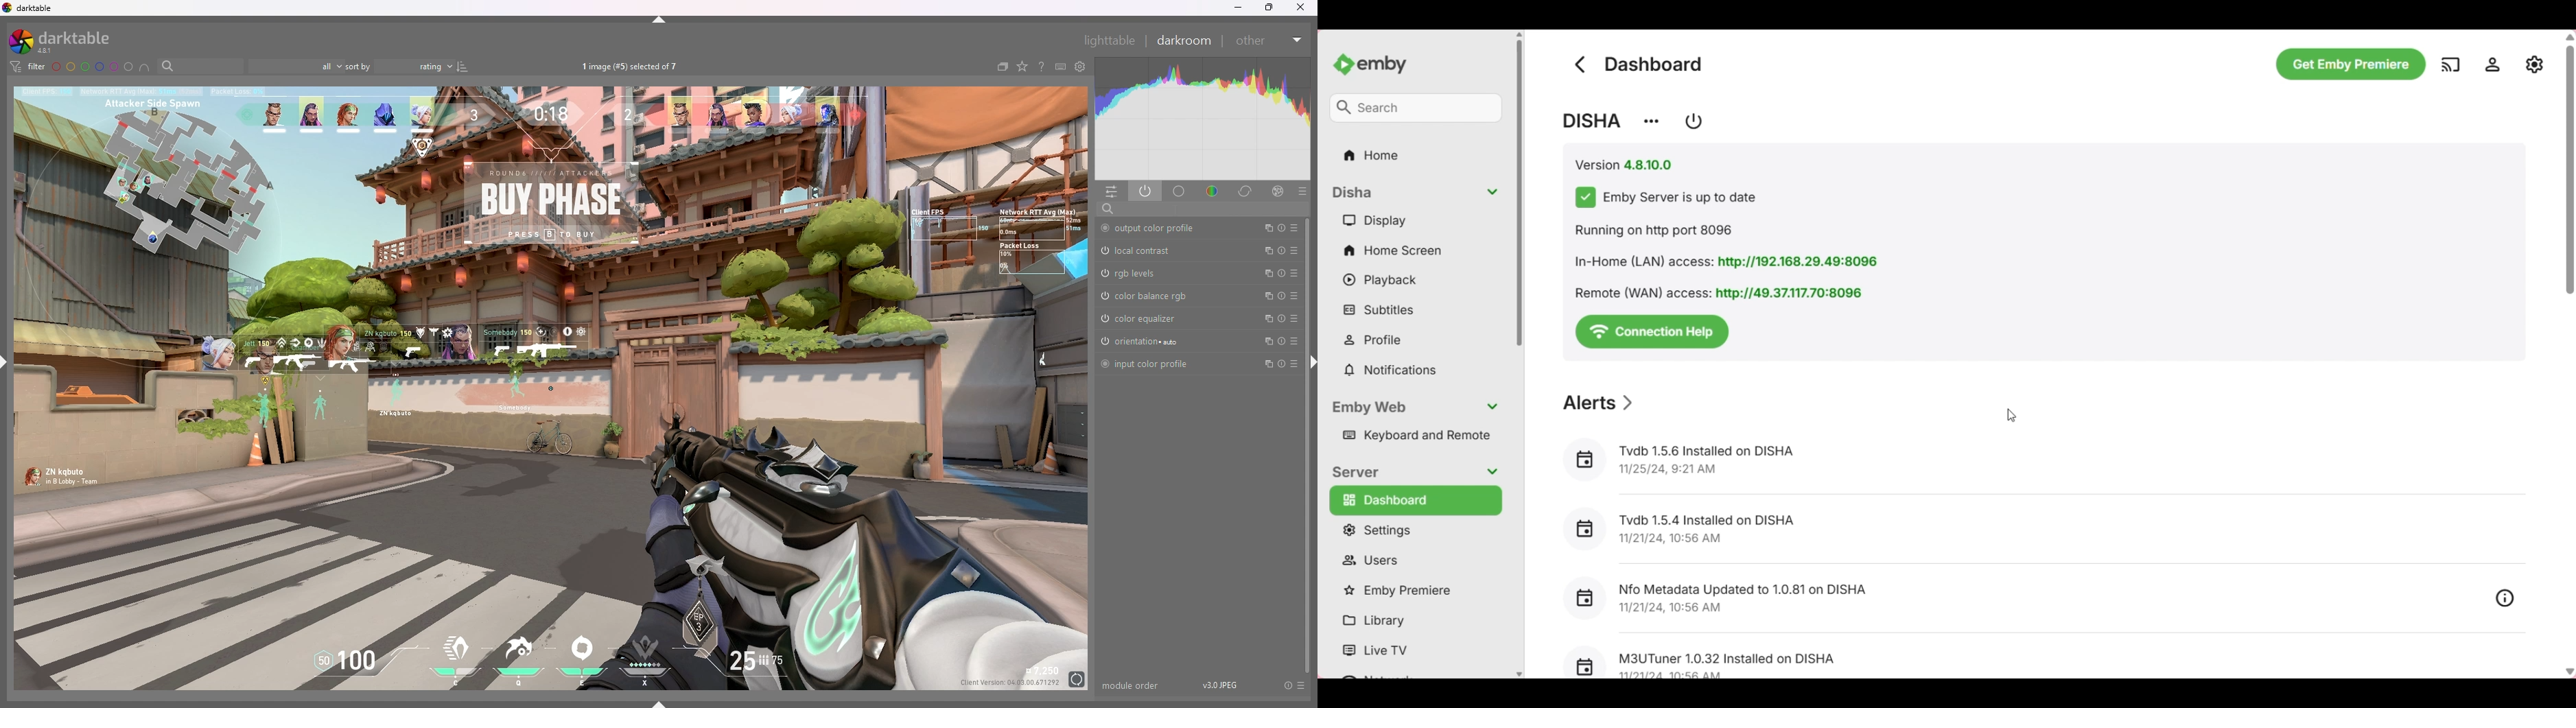 This screenshot has height=728, width=2576. I want to click on Notifications , so click(1415, 370).